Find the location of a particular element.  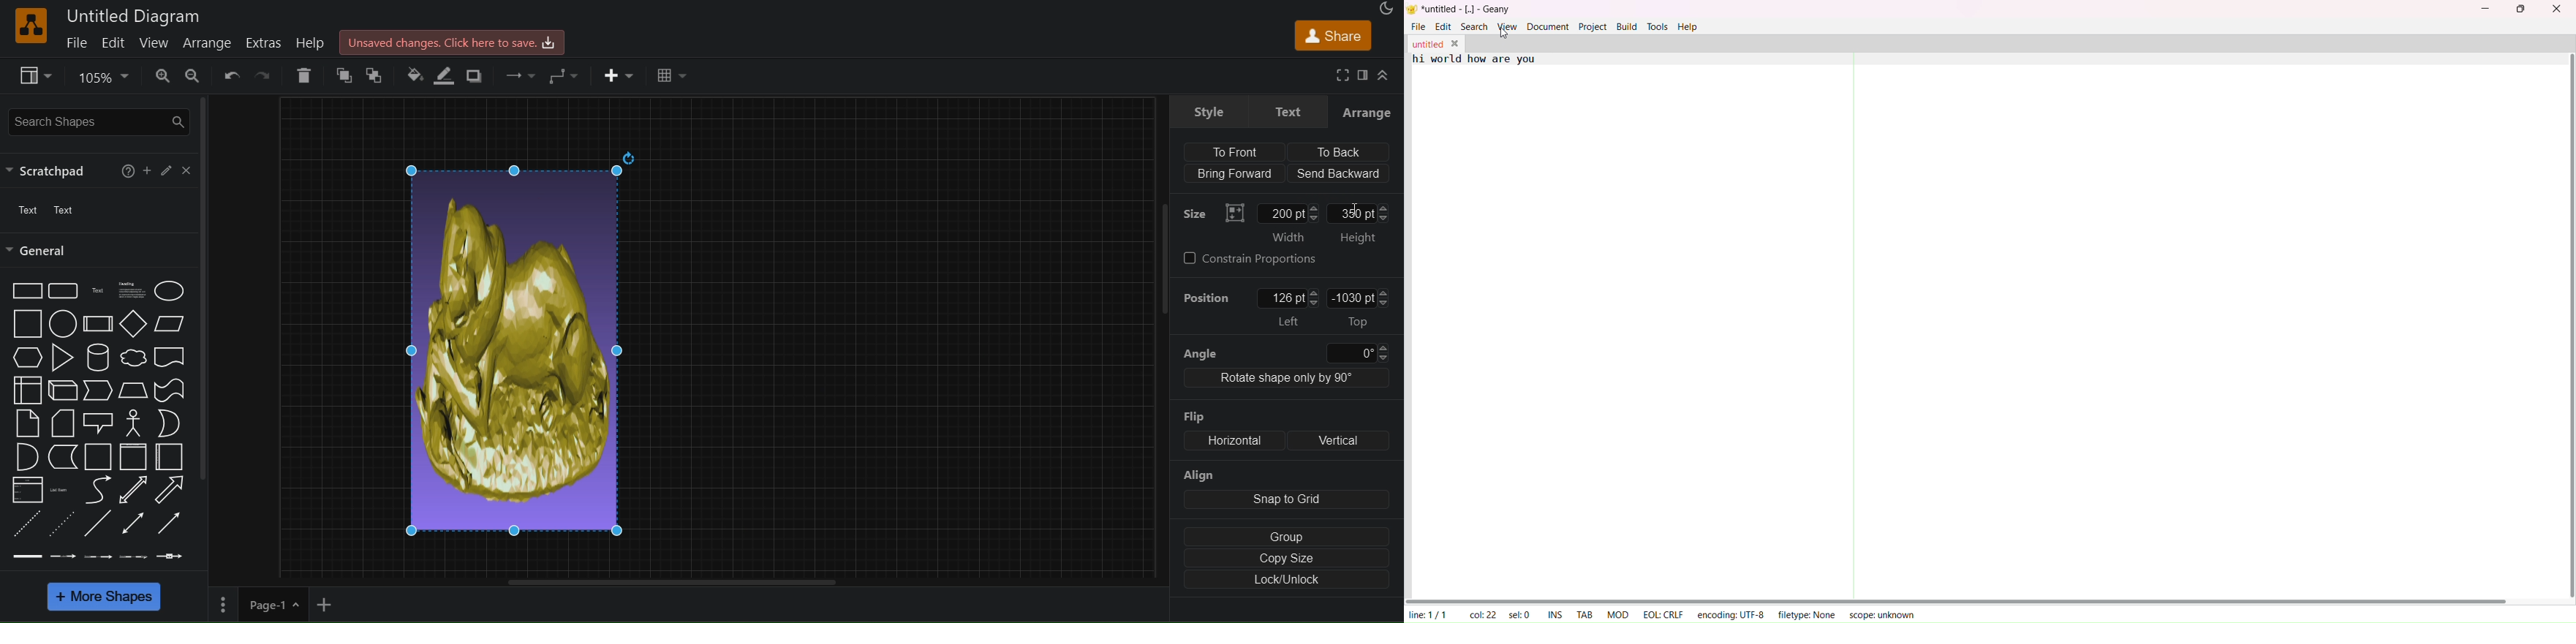

waypoints is located at coordinates (518, 77).